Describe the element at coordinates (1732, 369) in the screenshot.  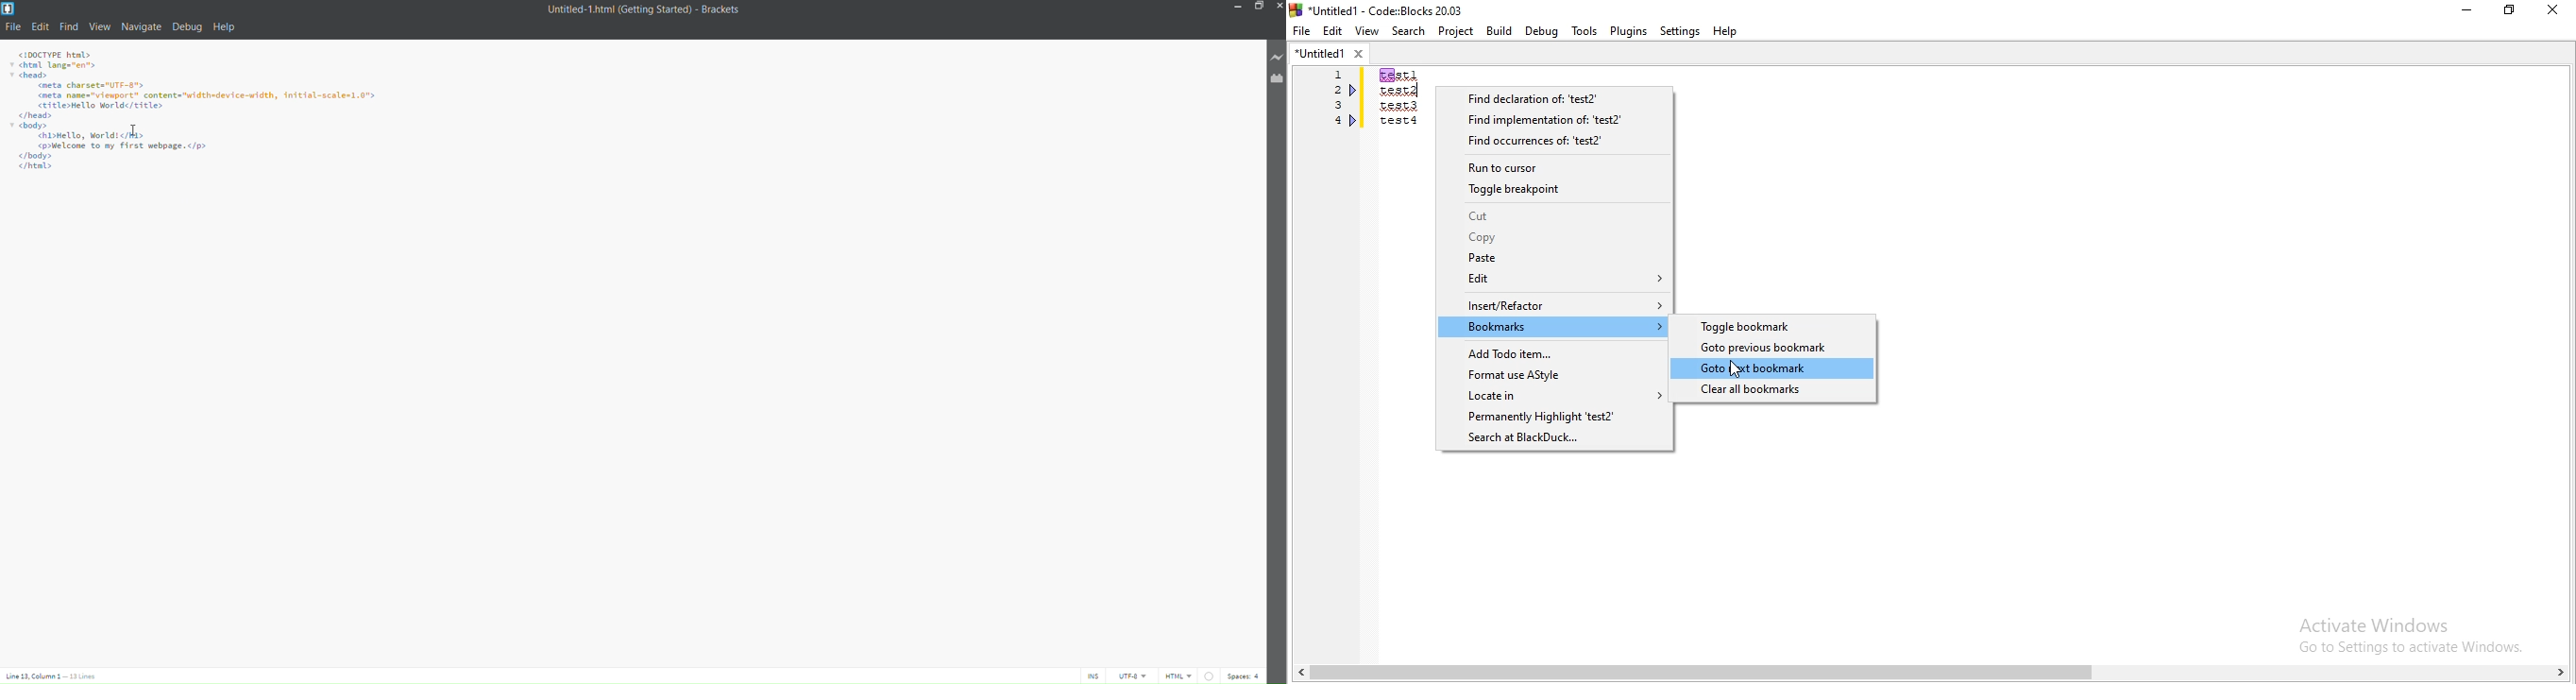
I see `Cursor` at that location.